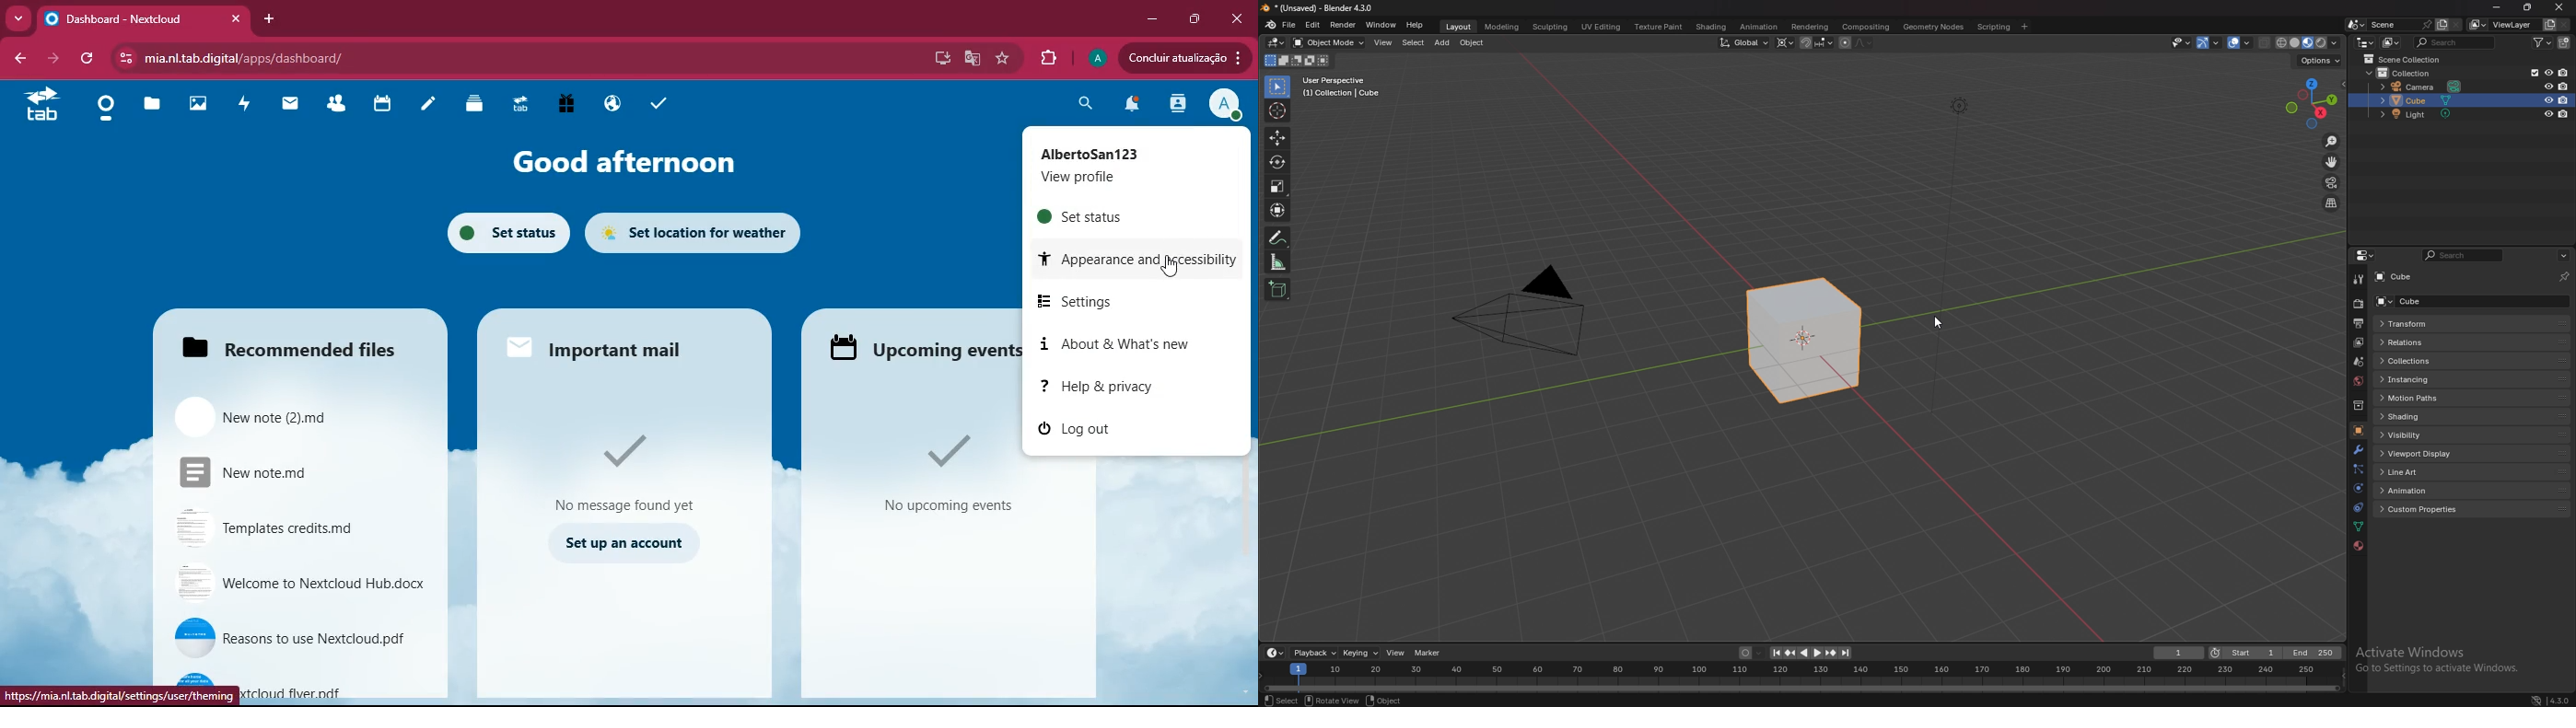 Image resolution: width=2576 pixels, height=728 pixels. What do you see at coordinates (924, 349) in the screenshot?
I see `Upcoming events` at bounding box center [924, 349].